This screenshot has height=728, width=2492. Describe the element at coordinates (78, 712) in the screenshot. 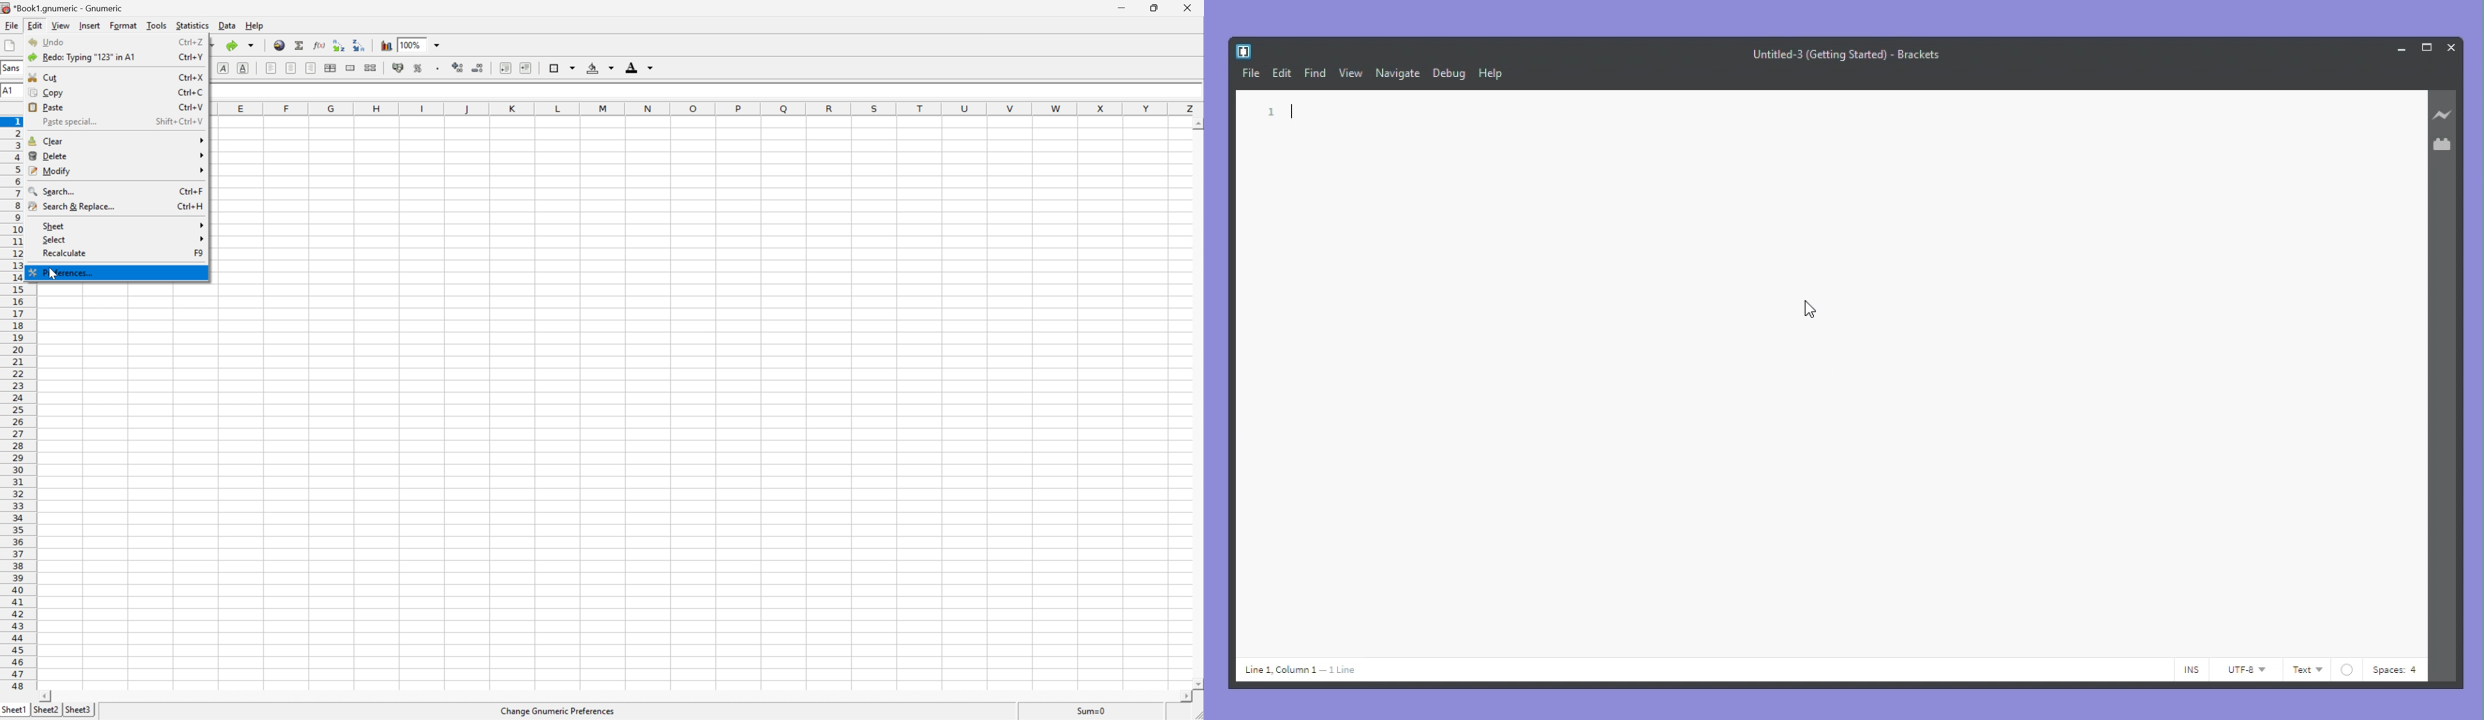

I see `sheet3` at that location.